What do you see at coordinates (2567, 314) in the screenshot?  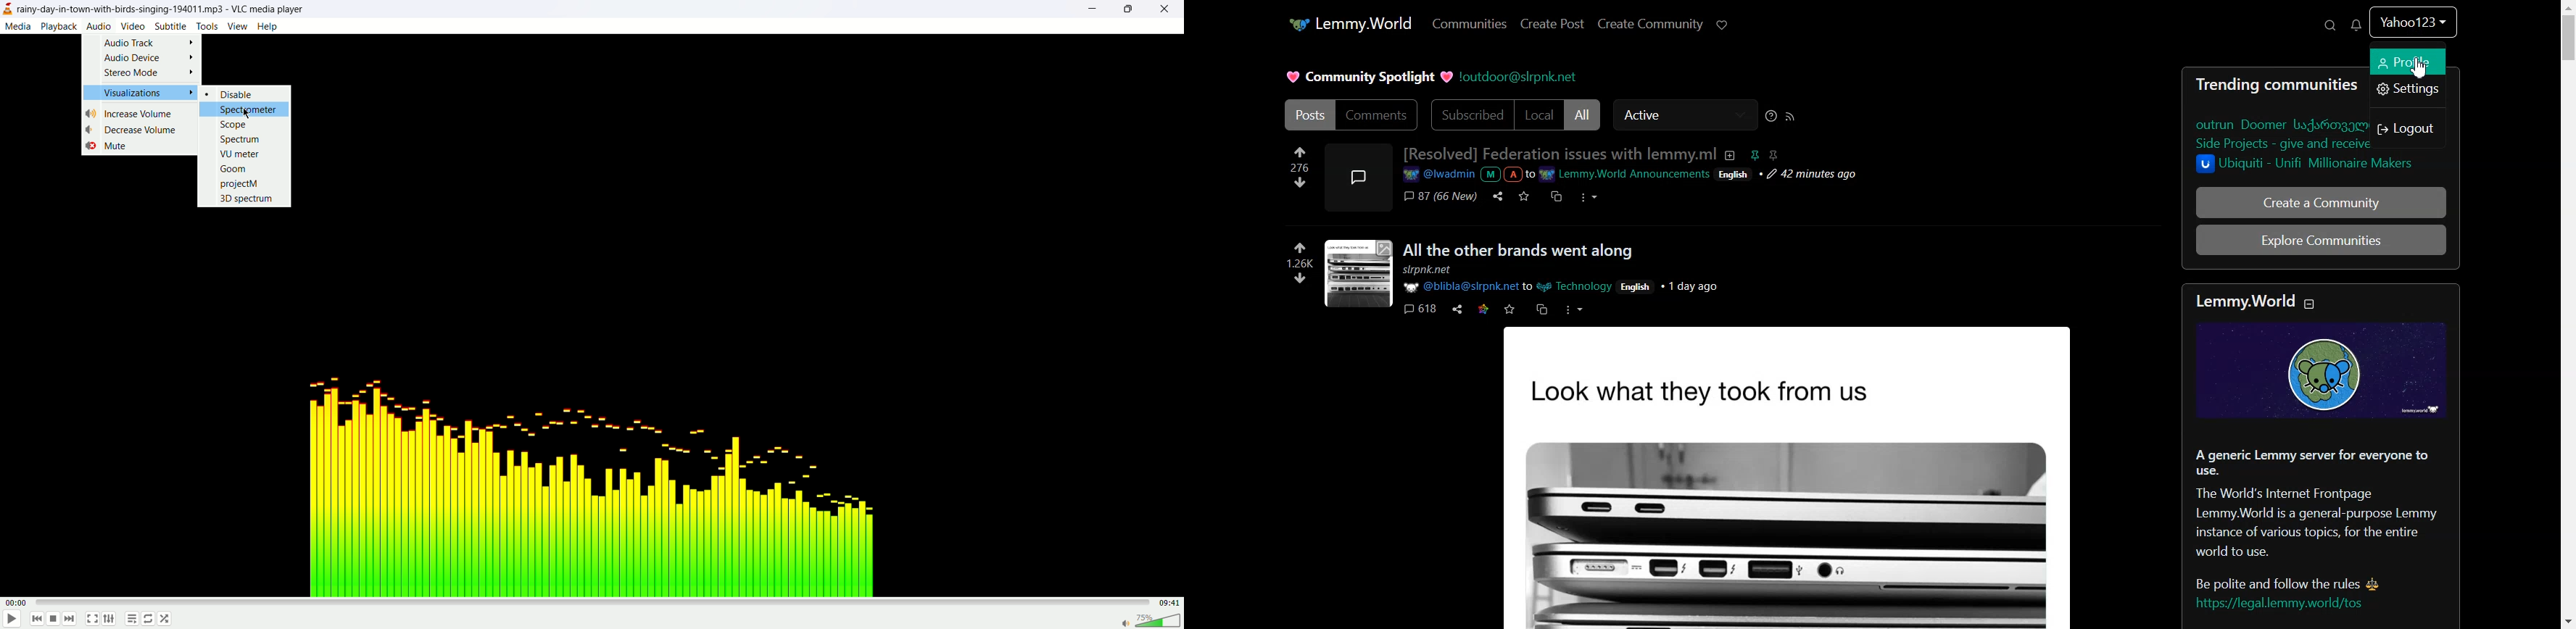 I see `Vertical scroll bar` at bounding box center [2567, 314].